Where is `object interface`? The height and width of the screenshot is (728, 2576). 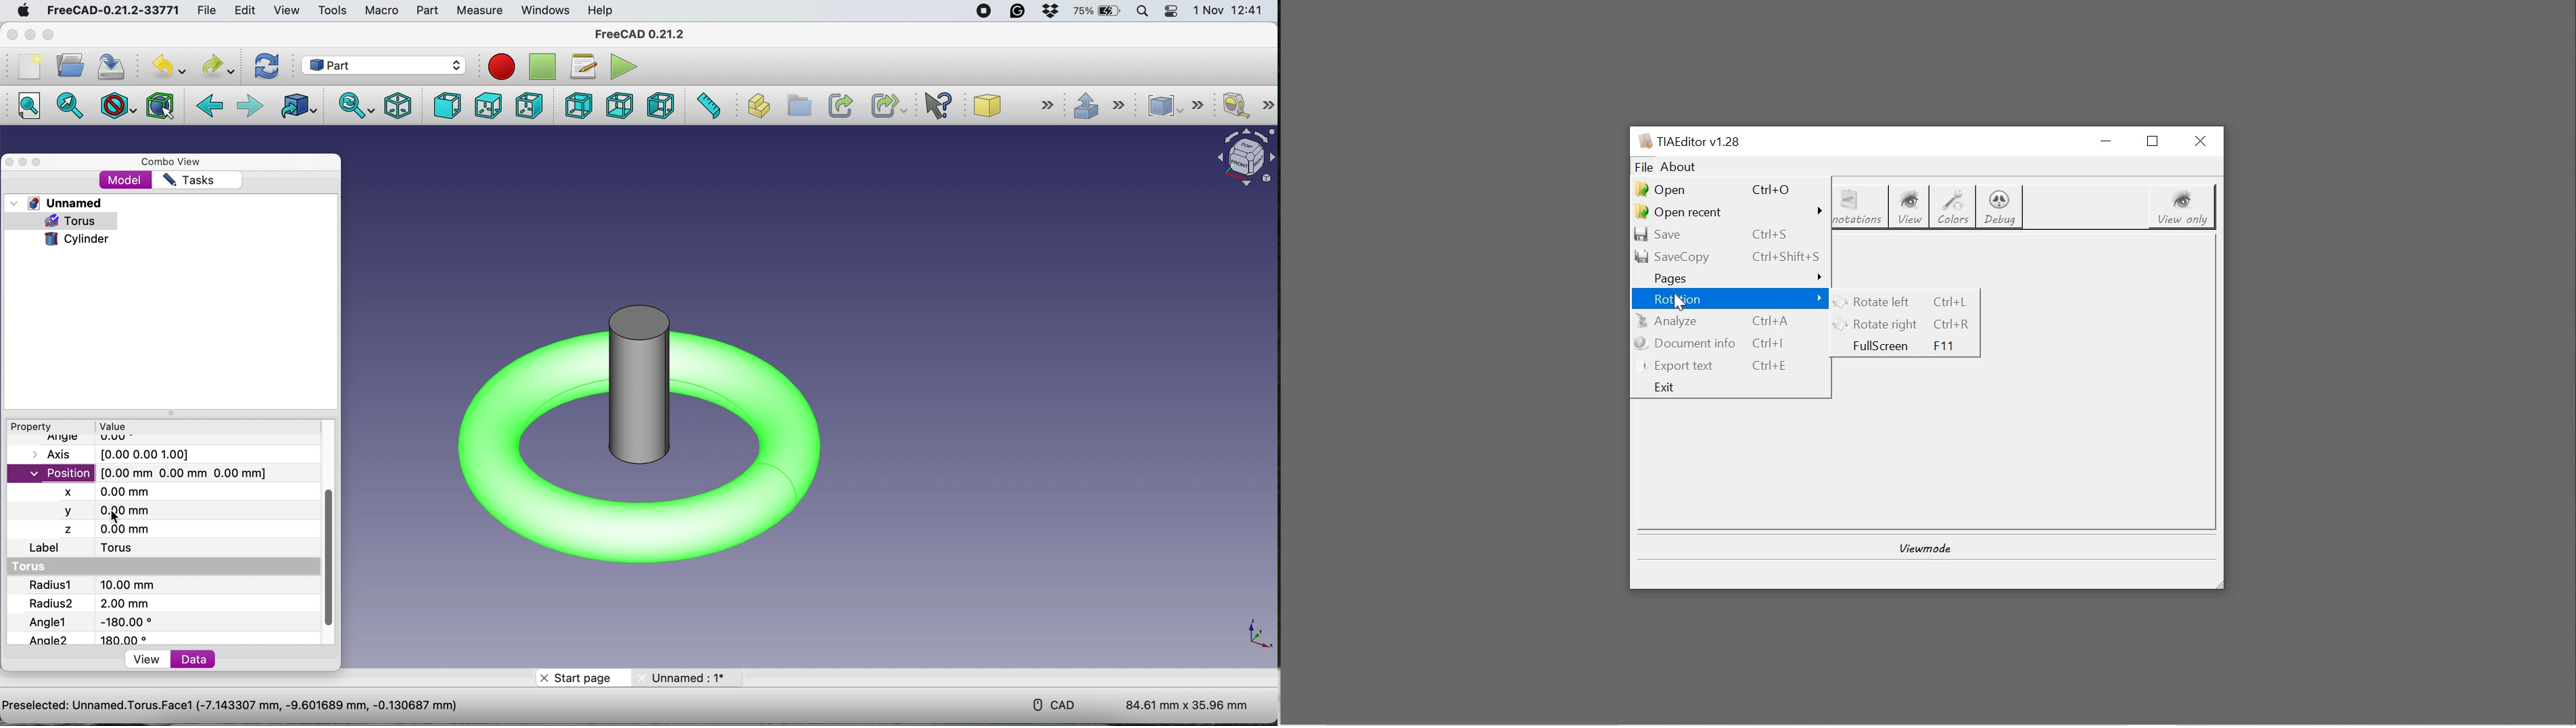 object interface is located at coordinates (1242, 160).